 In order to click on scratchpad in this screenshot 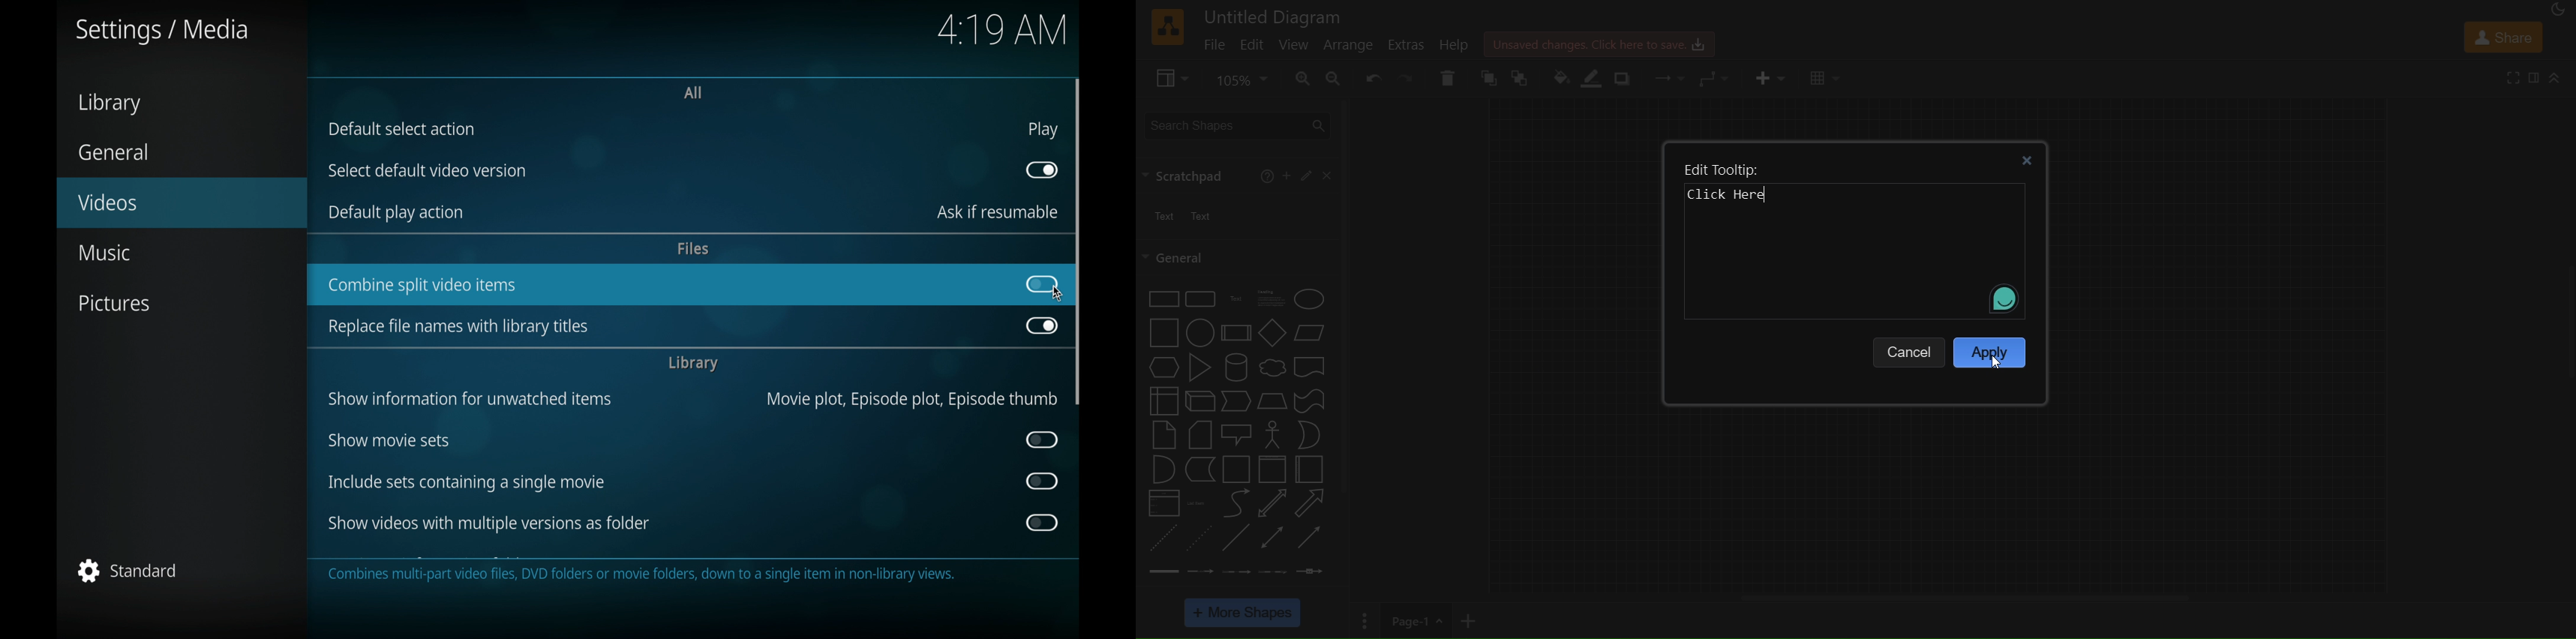, I will do `click(1187, 175)`.